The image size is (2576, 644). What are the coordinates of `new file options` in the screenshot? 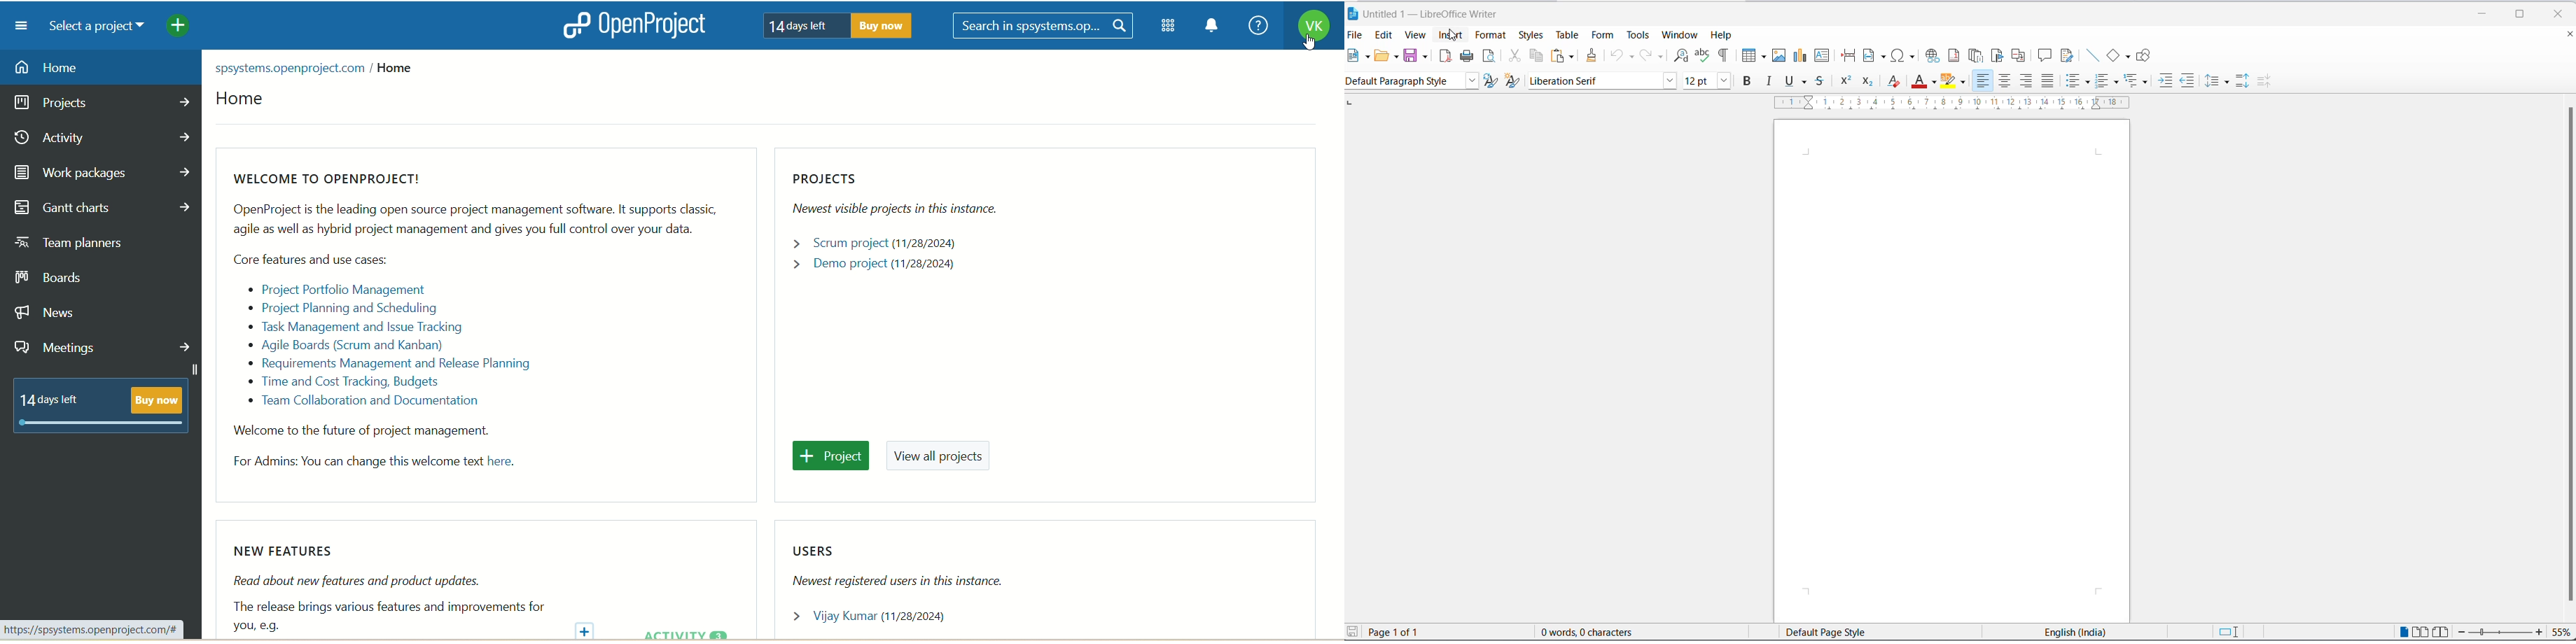 It's located at (1366, 56).